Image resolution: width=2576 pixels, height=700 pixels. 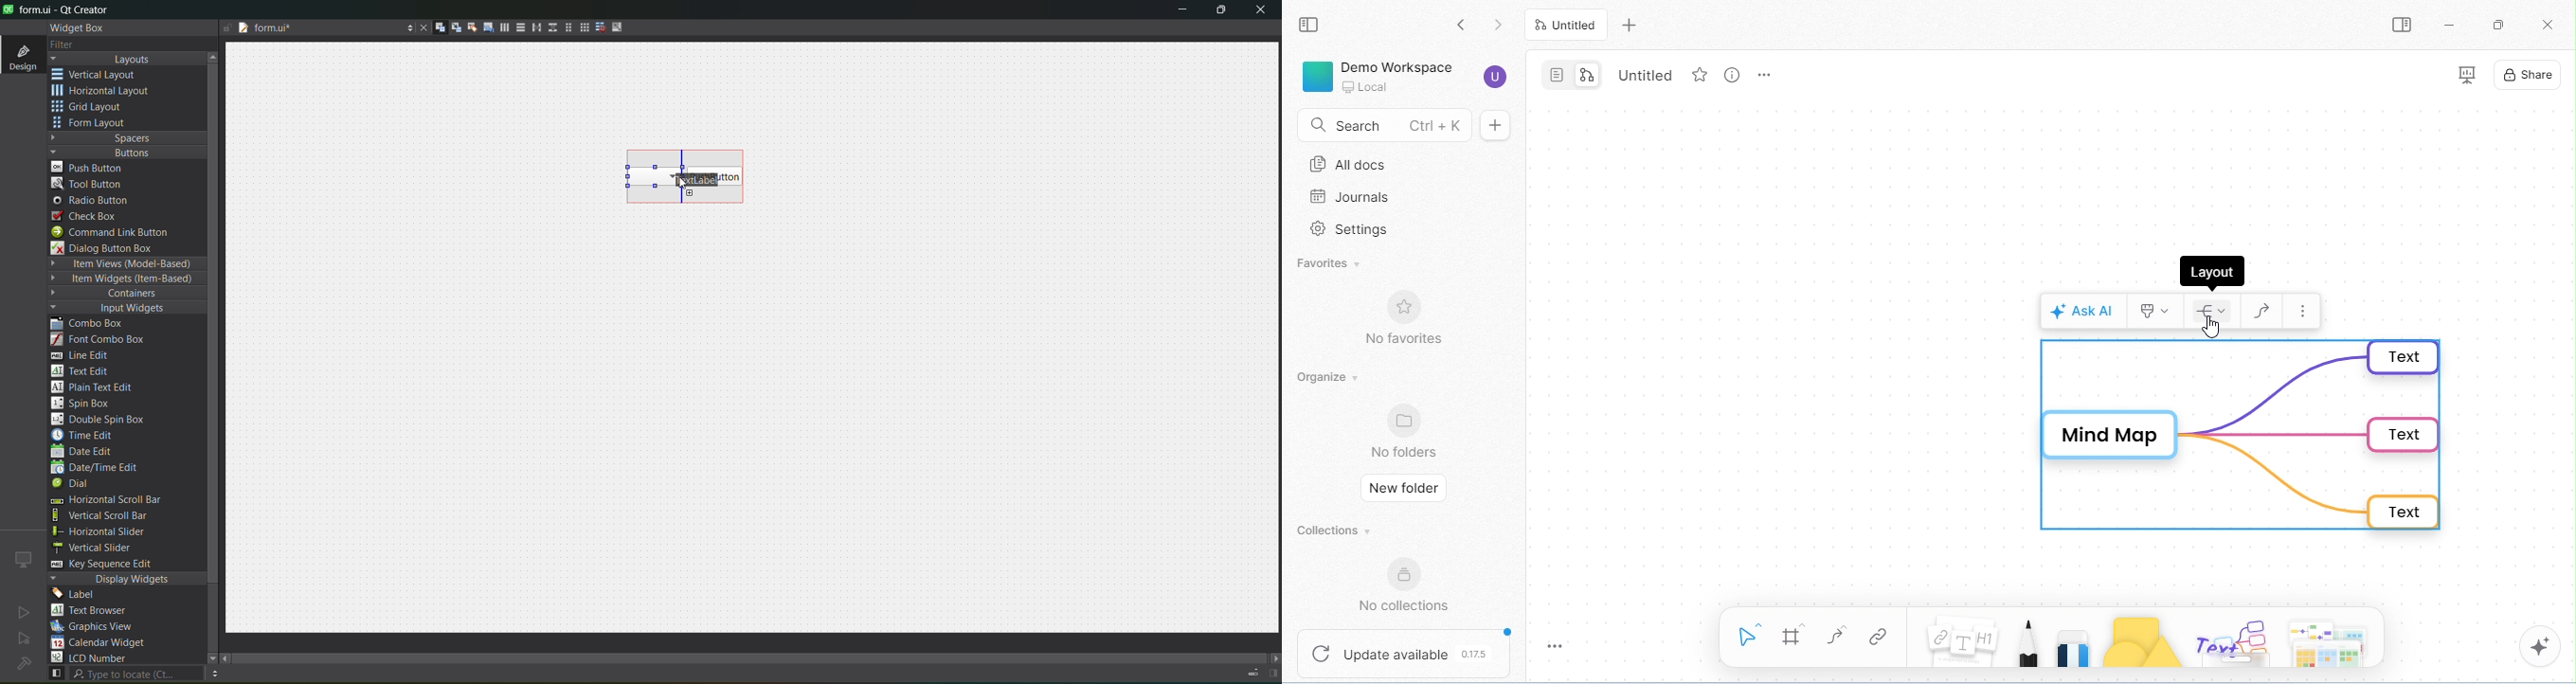 What do you see at coordinates (517, 27) in the screenshot?
I see `layout vertically` at bounding box center [517, 27].